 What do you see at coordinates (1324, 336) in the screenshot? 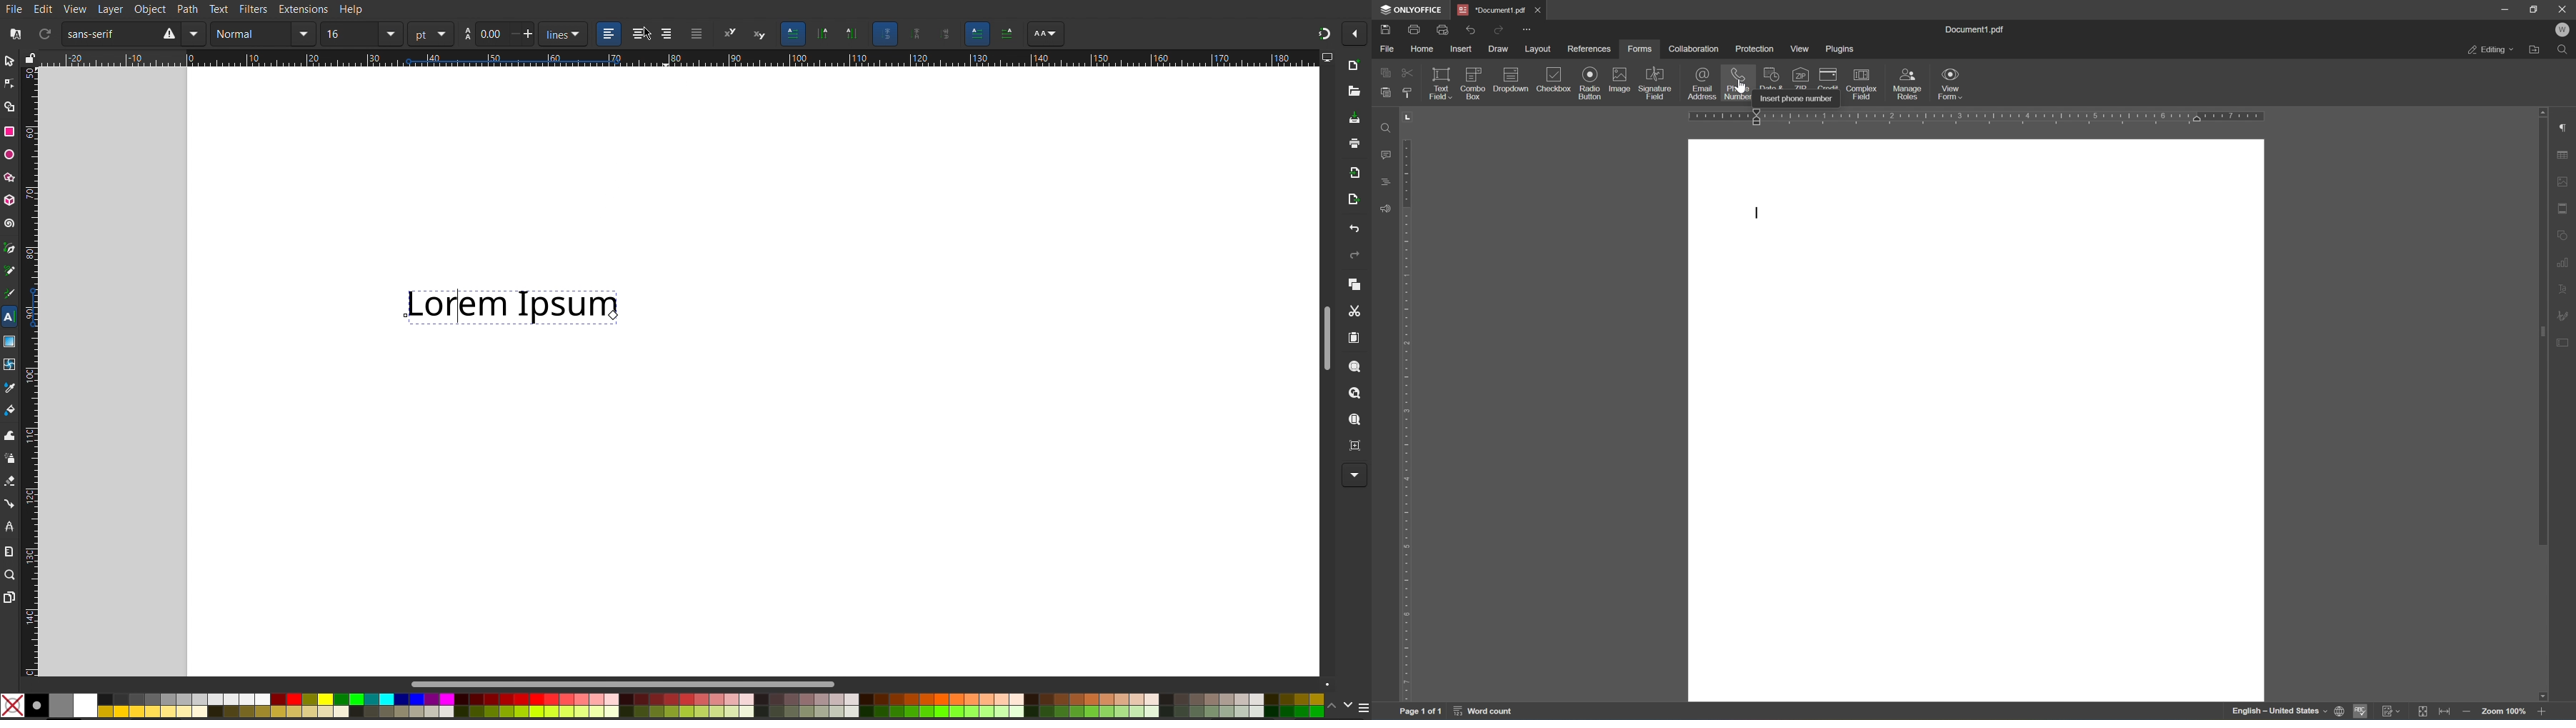
I see `Scroll Bar` at bounding box center [1324, 336].